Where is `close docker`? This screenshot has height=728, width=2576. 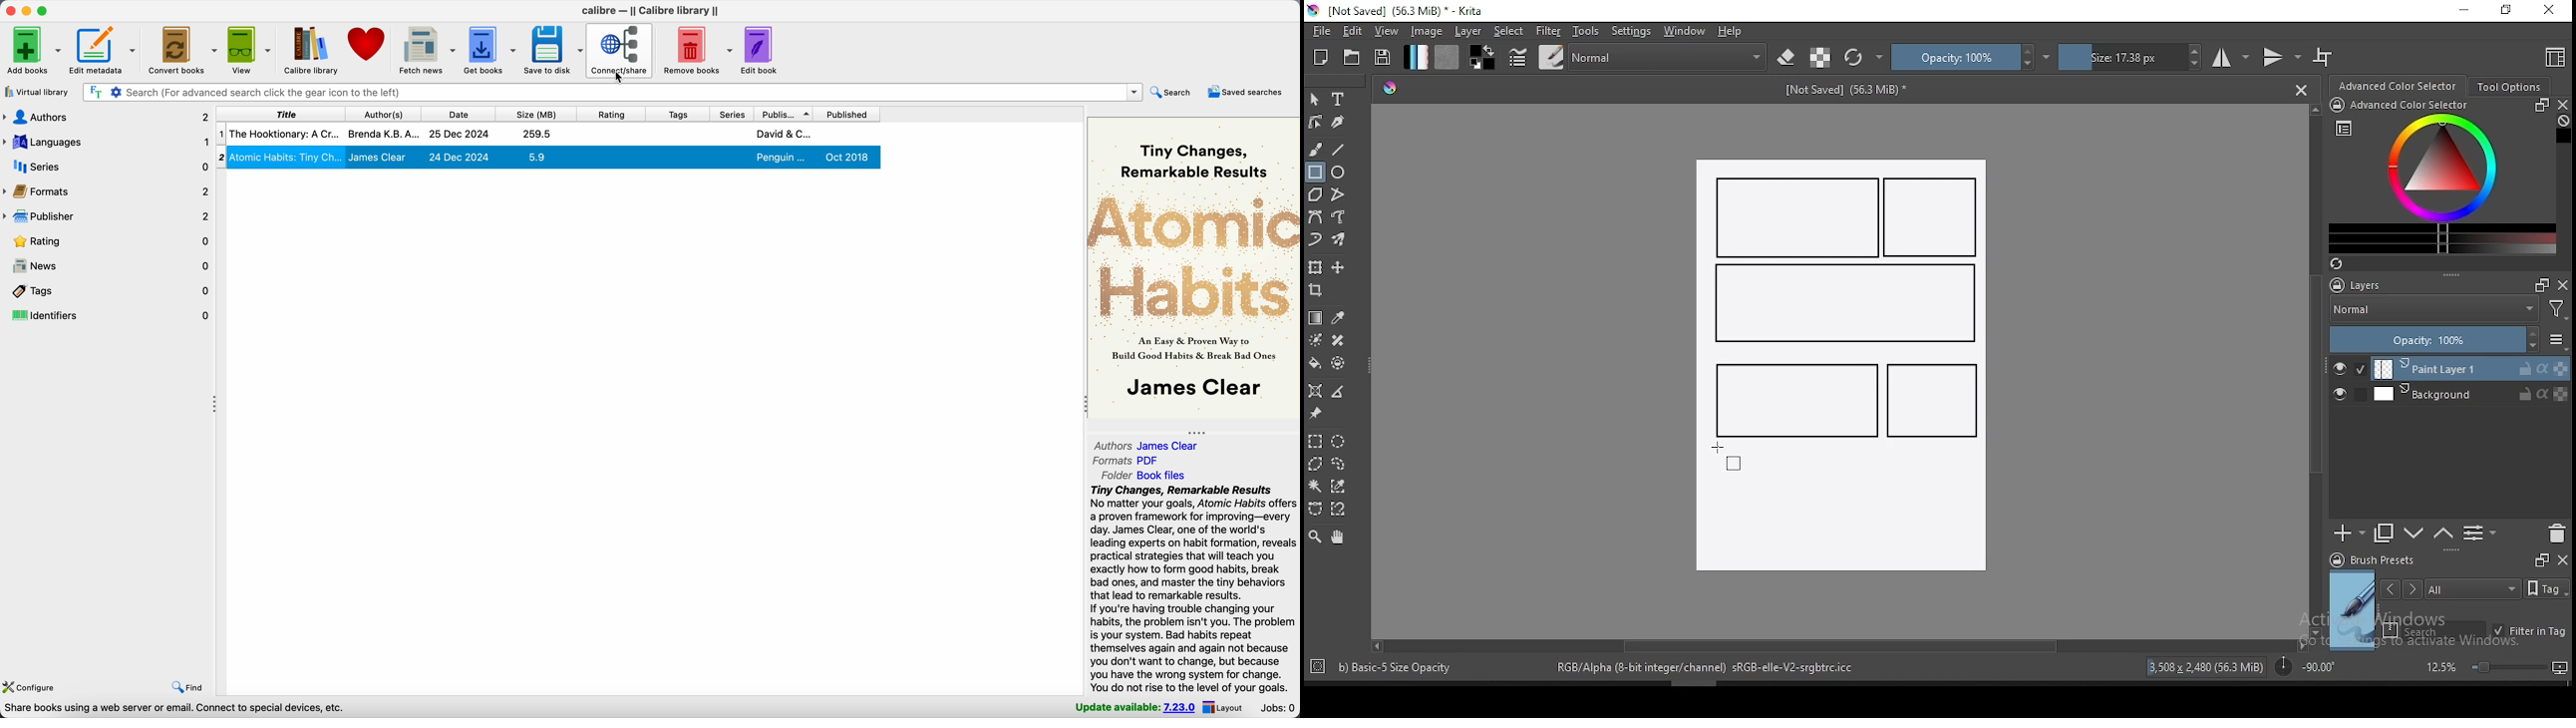 close docker is located at coordinates (2563, 284).